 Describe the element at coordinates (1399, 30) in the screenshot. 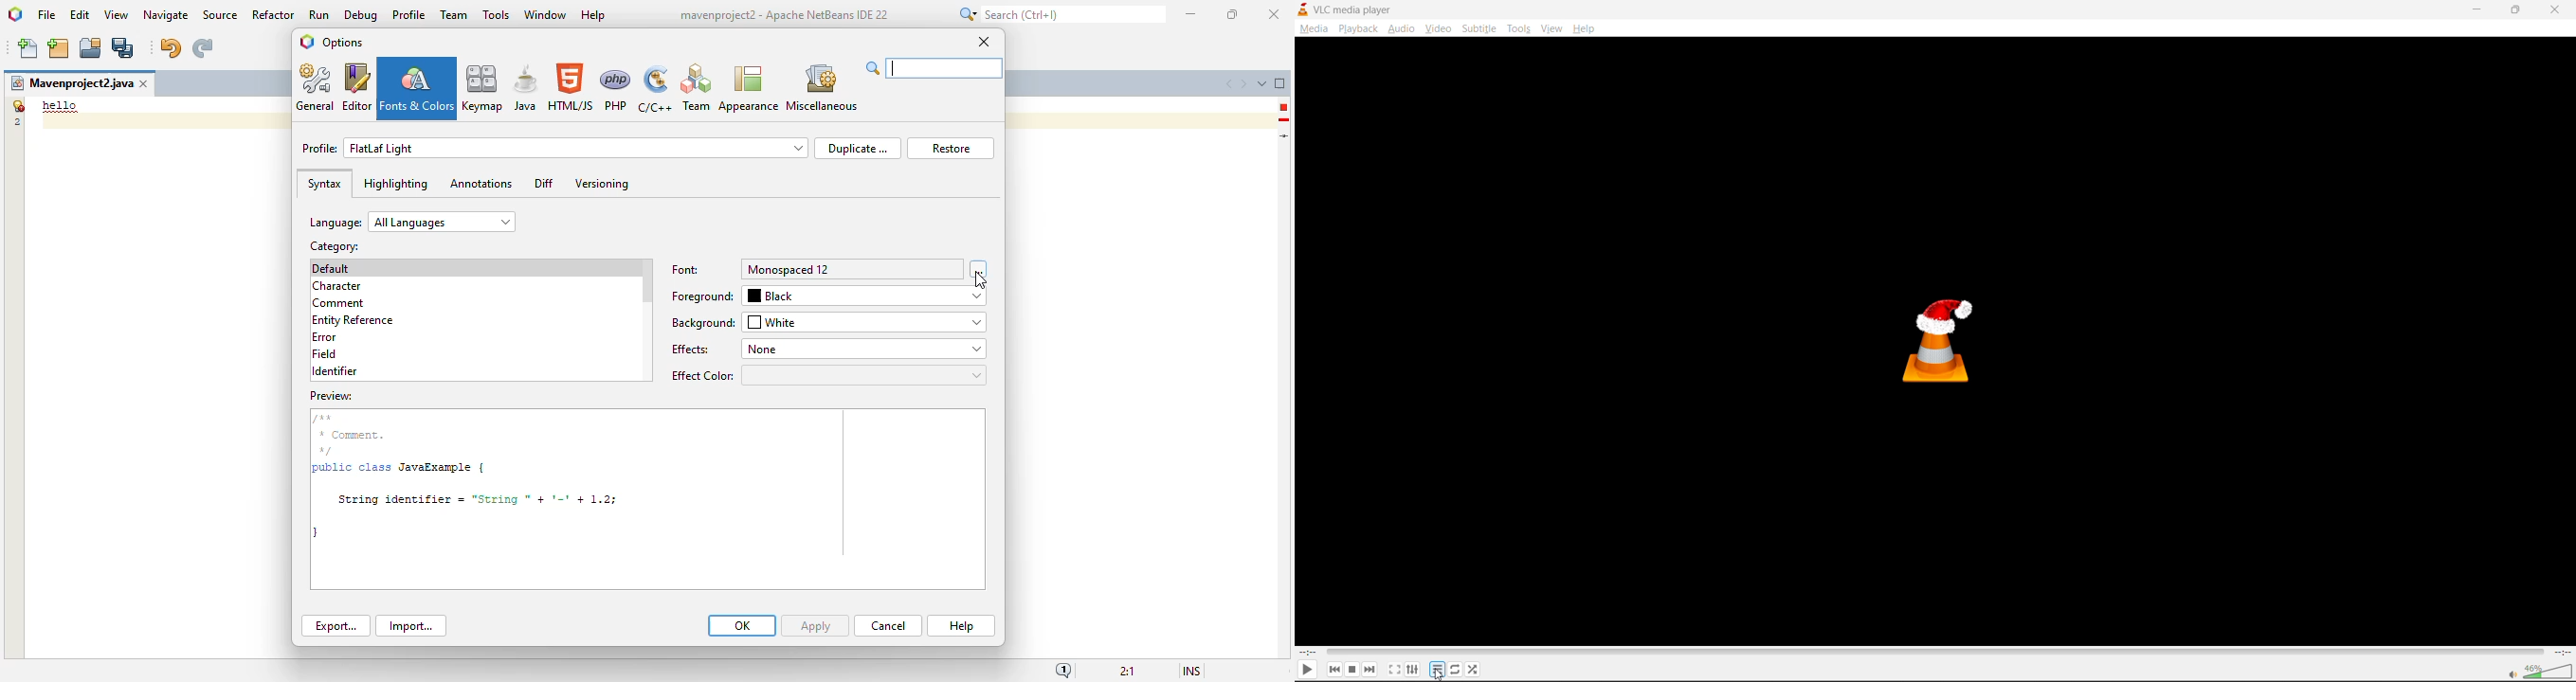

I see `audio` at that location.